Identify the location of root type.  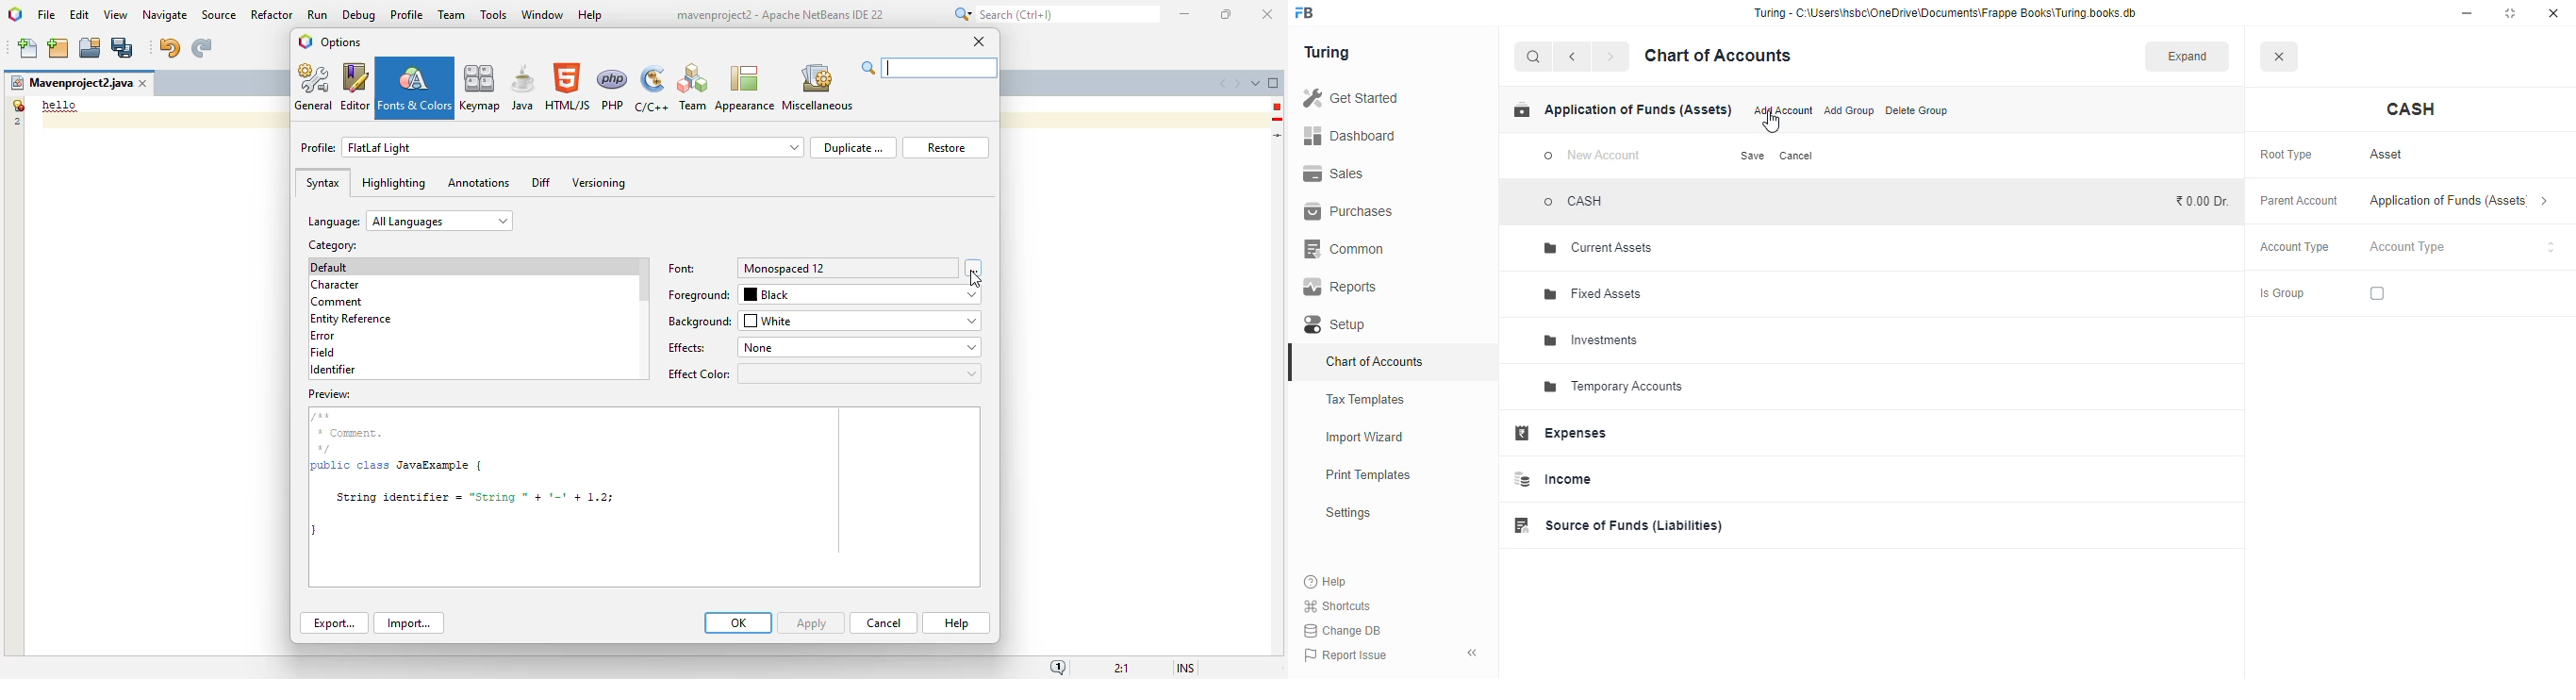
(2287, 156).